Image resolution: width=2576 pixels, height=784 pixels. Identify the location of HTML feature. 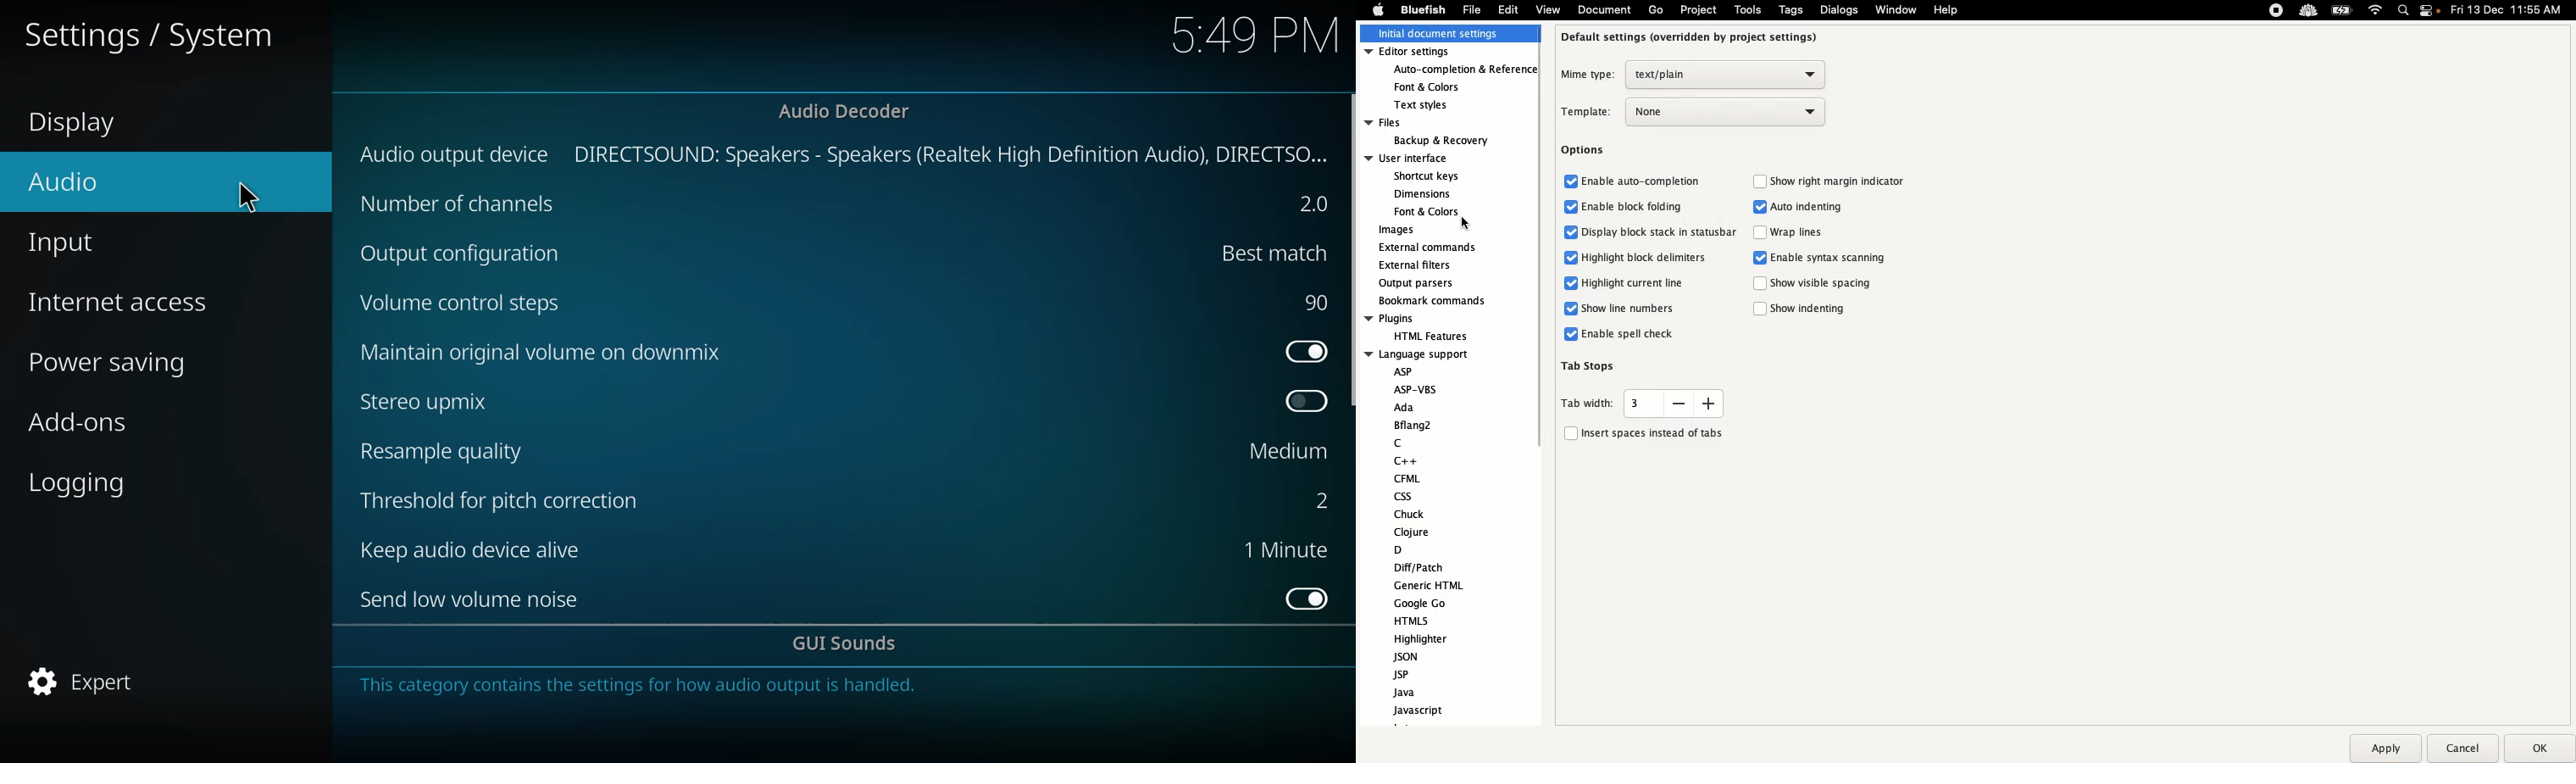
(1427, 335).